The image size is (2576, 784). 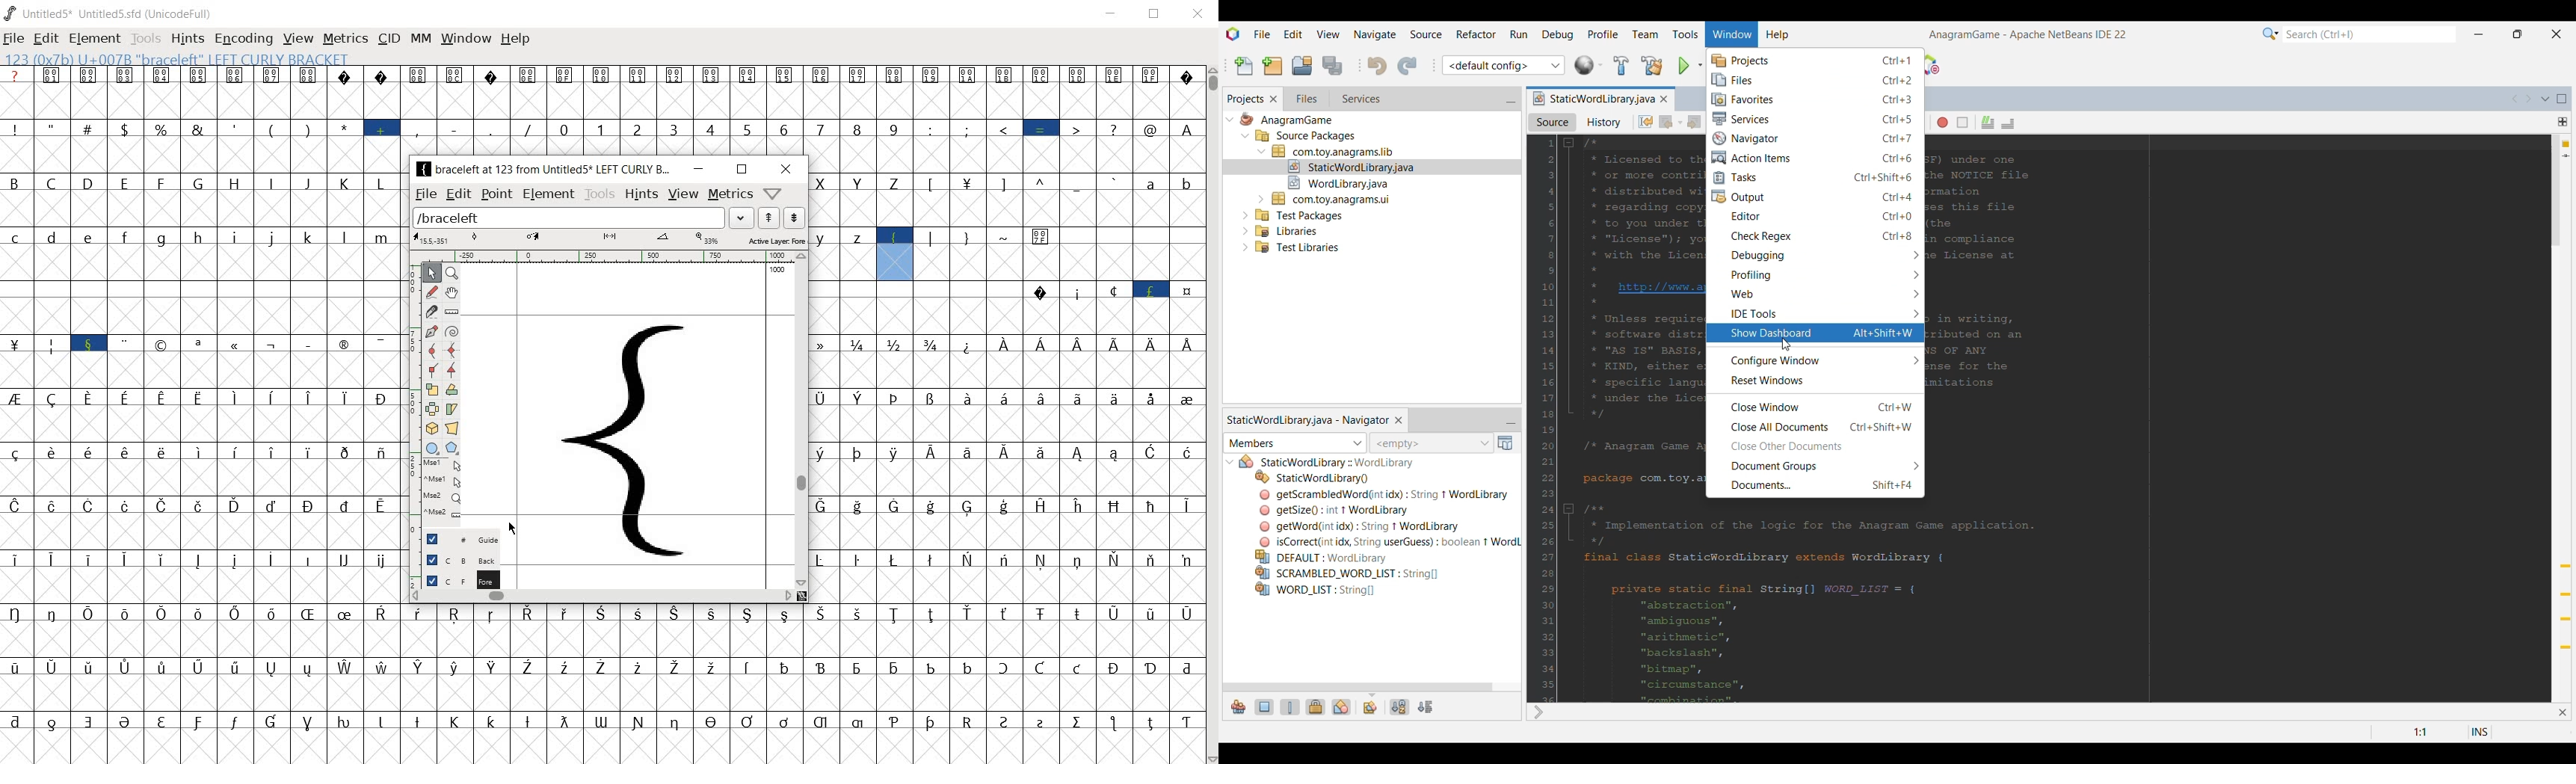 I want to click on guide, so click(x=456, y=540).